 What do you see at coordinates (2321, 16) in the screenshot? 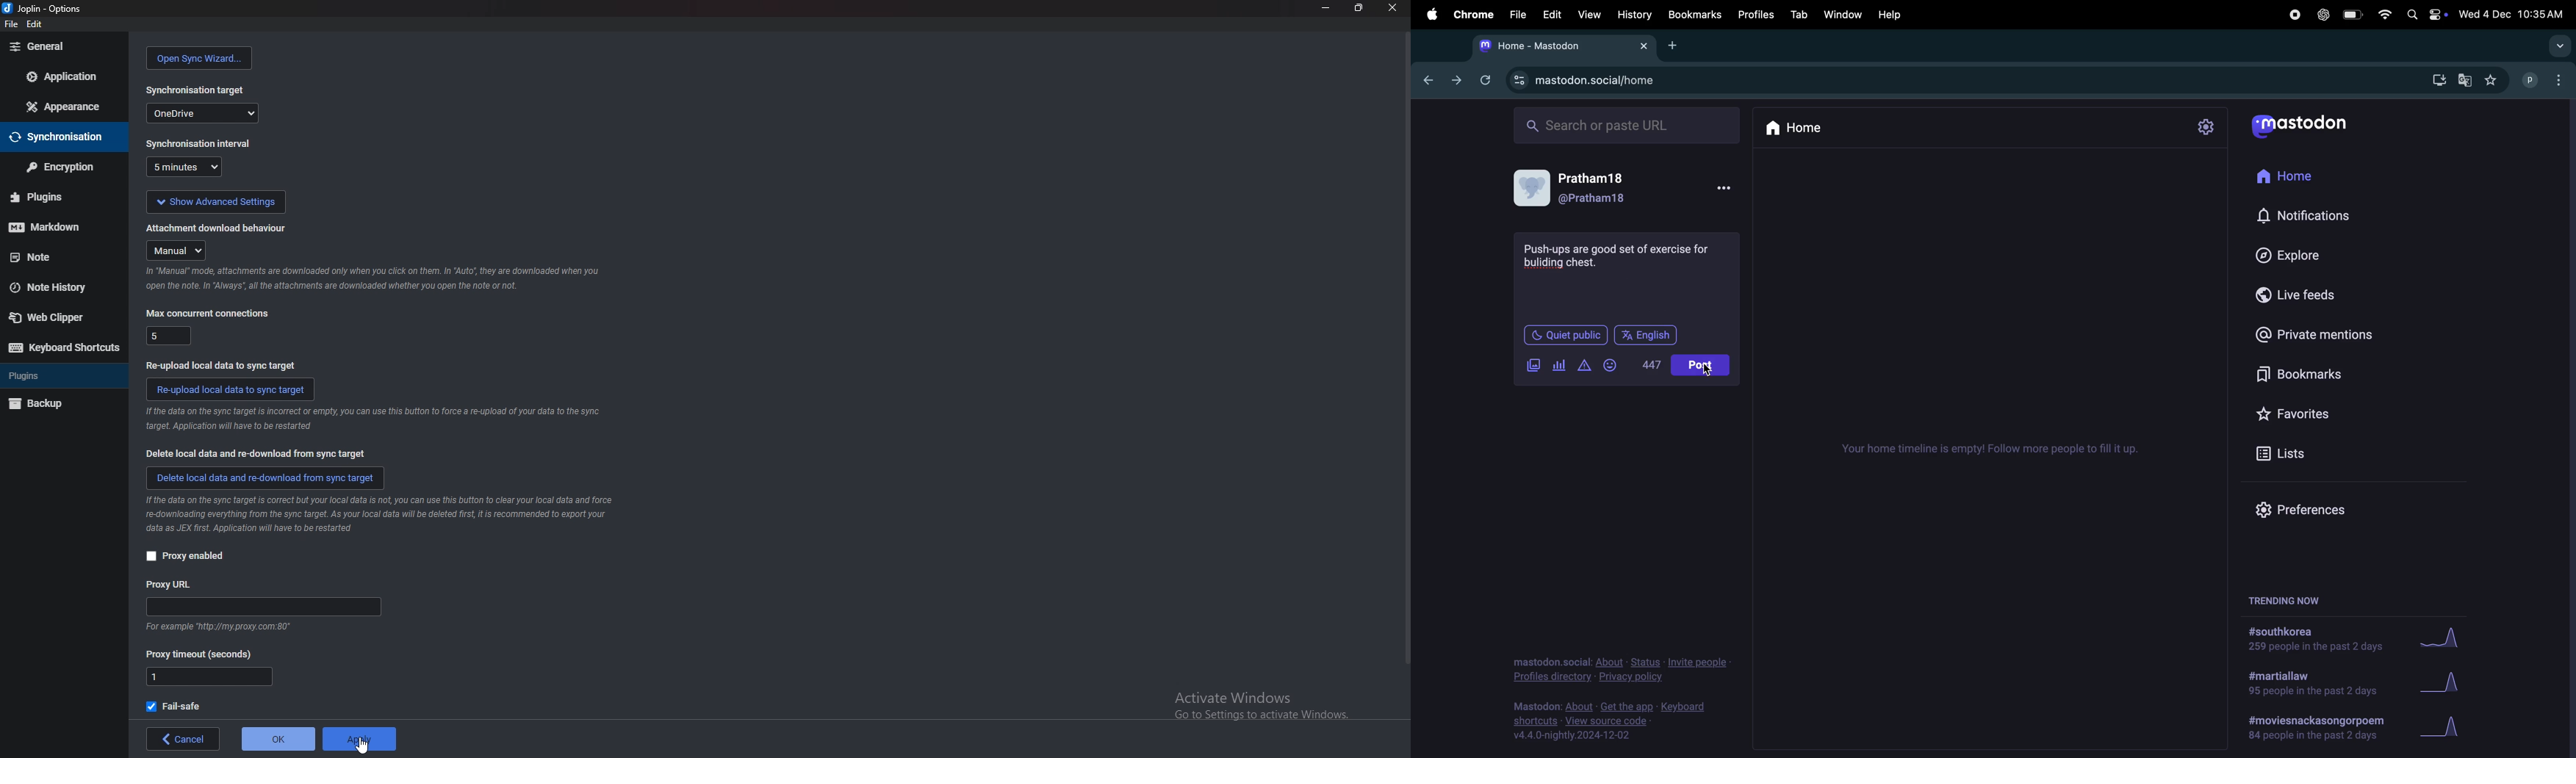
I see `chatgpt` at bounding box center [2321, 16].